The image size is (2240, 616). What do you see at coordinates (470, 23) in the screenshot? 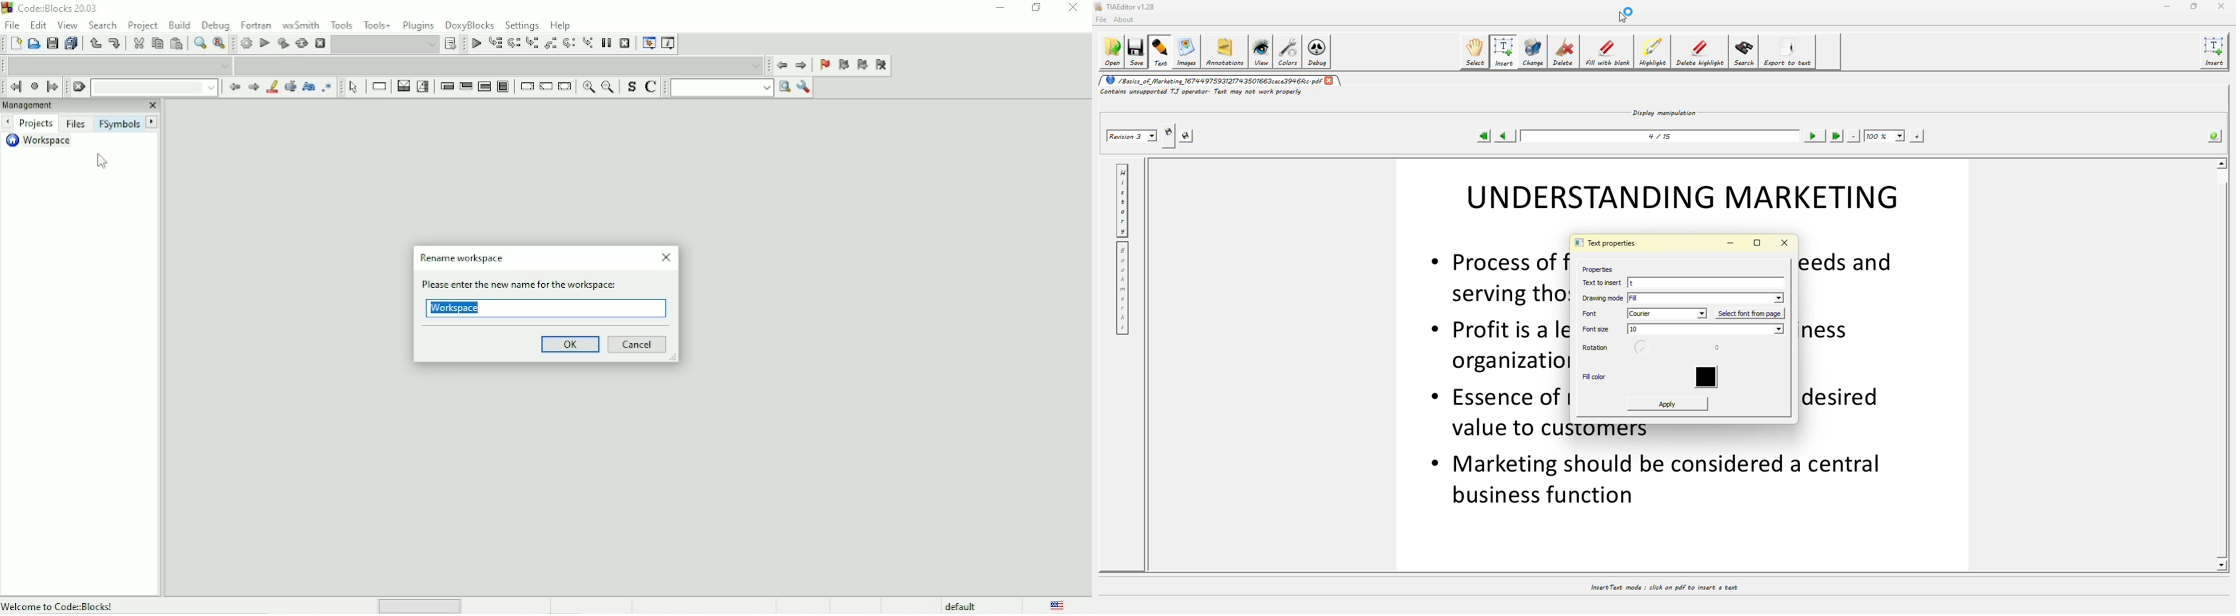
I see `DoxyBlocks` at bounding box center [470, 23].